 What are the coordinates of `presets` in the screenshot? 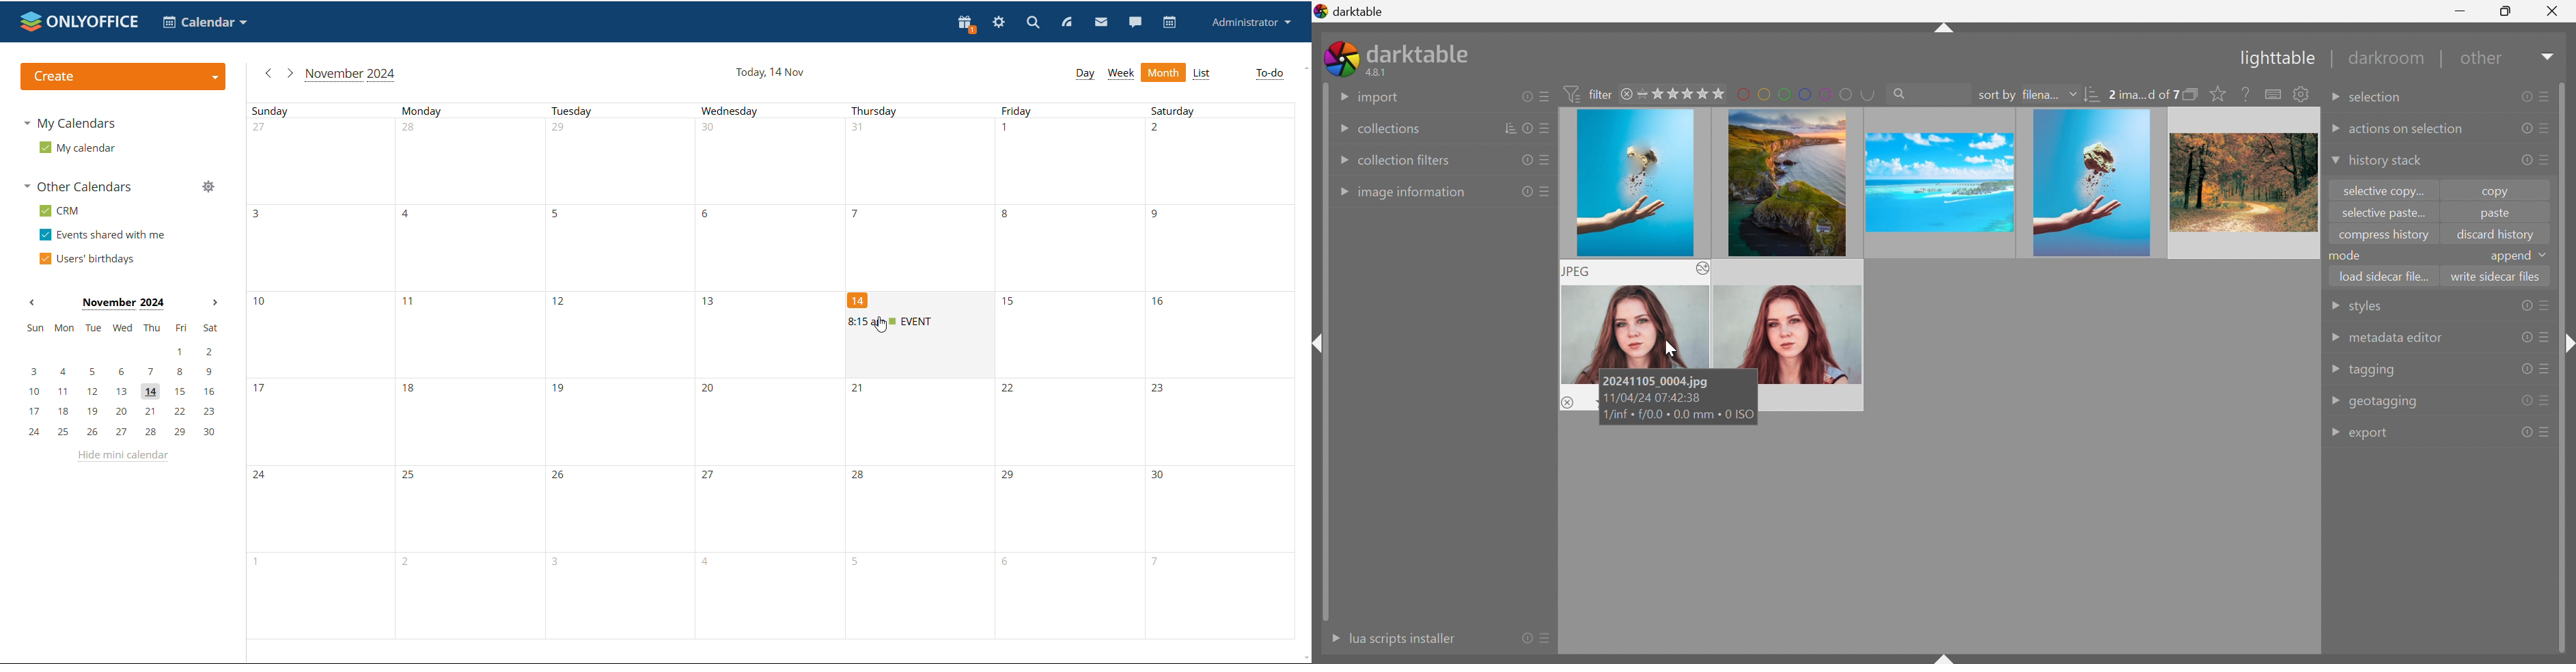 It's located at (2545, 95).